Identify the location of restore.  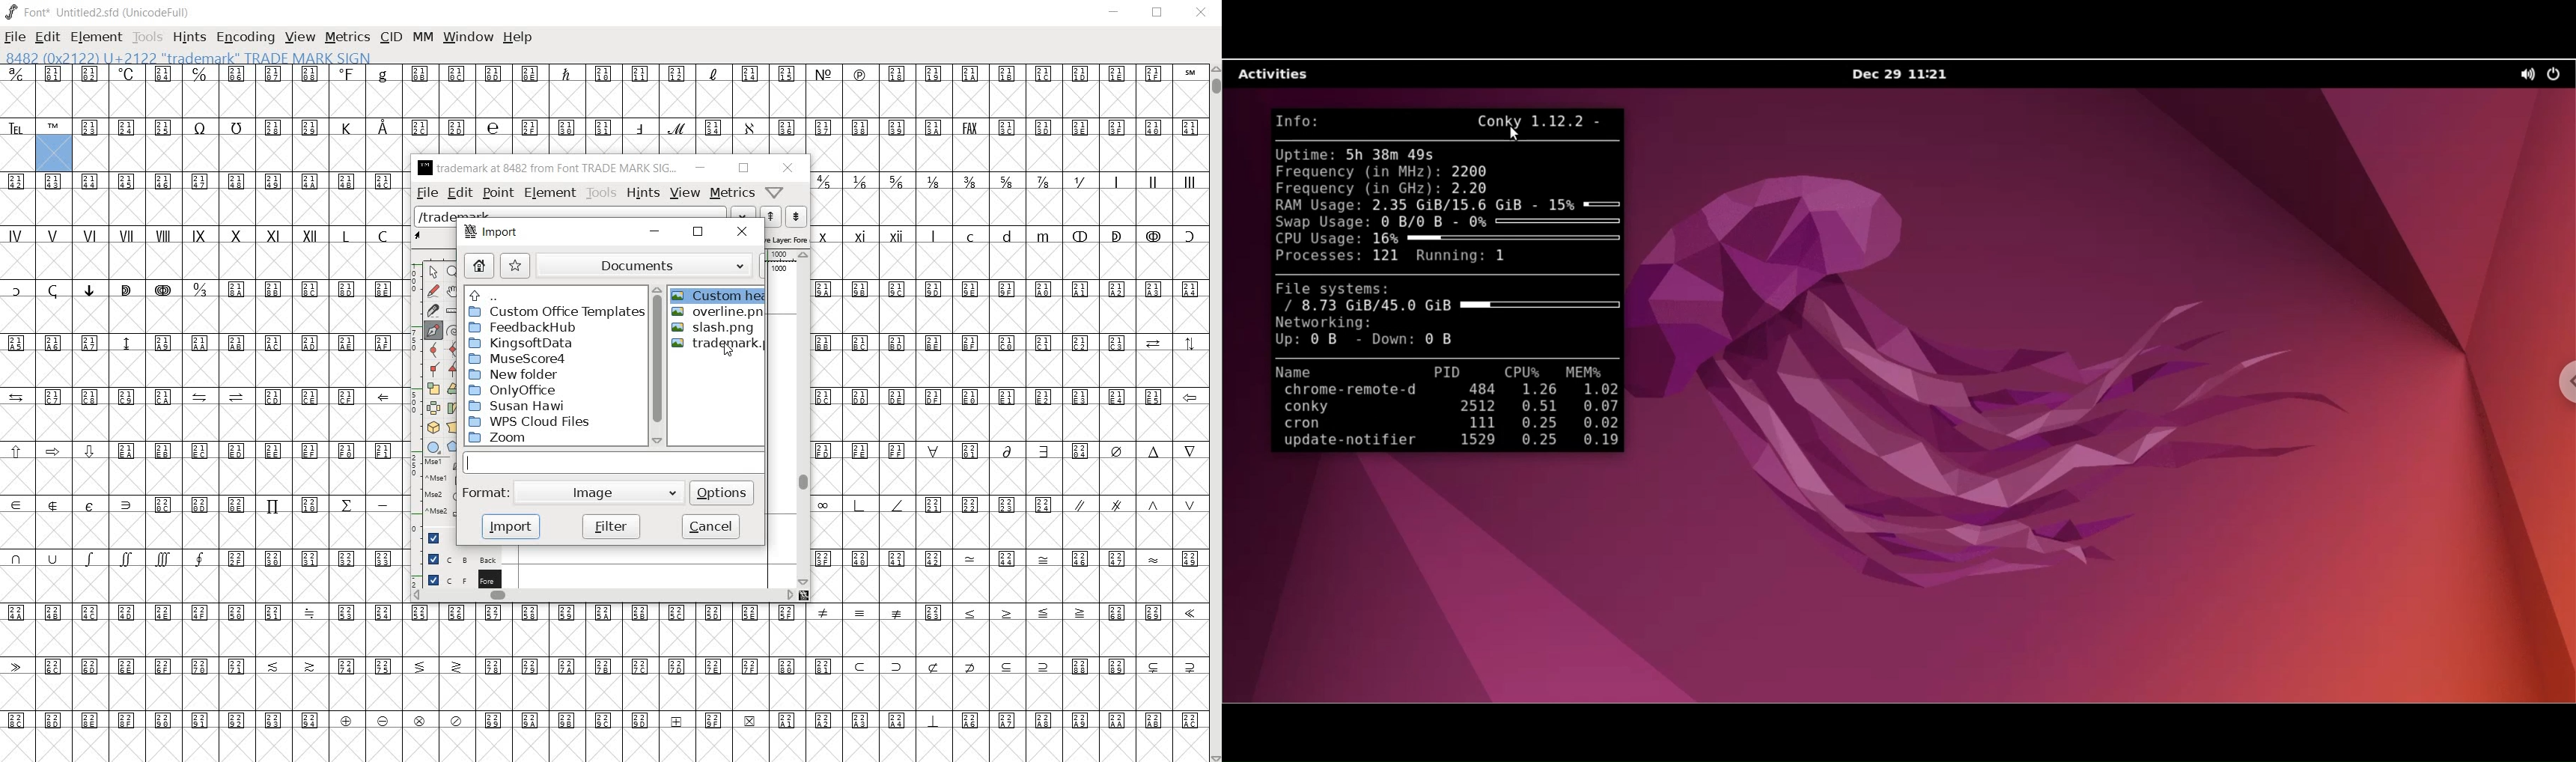
(744, 168).